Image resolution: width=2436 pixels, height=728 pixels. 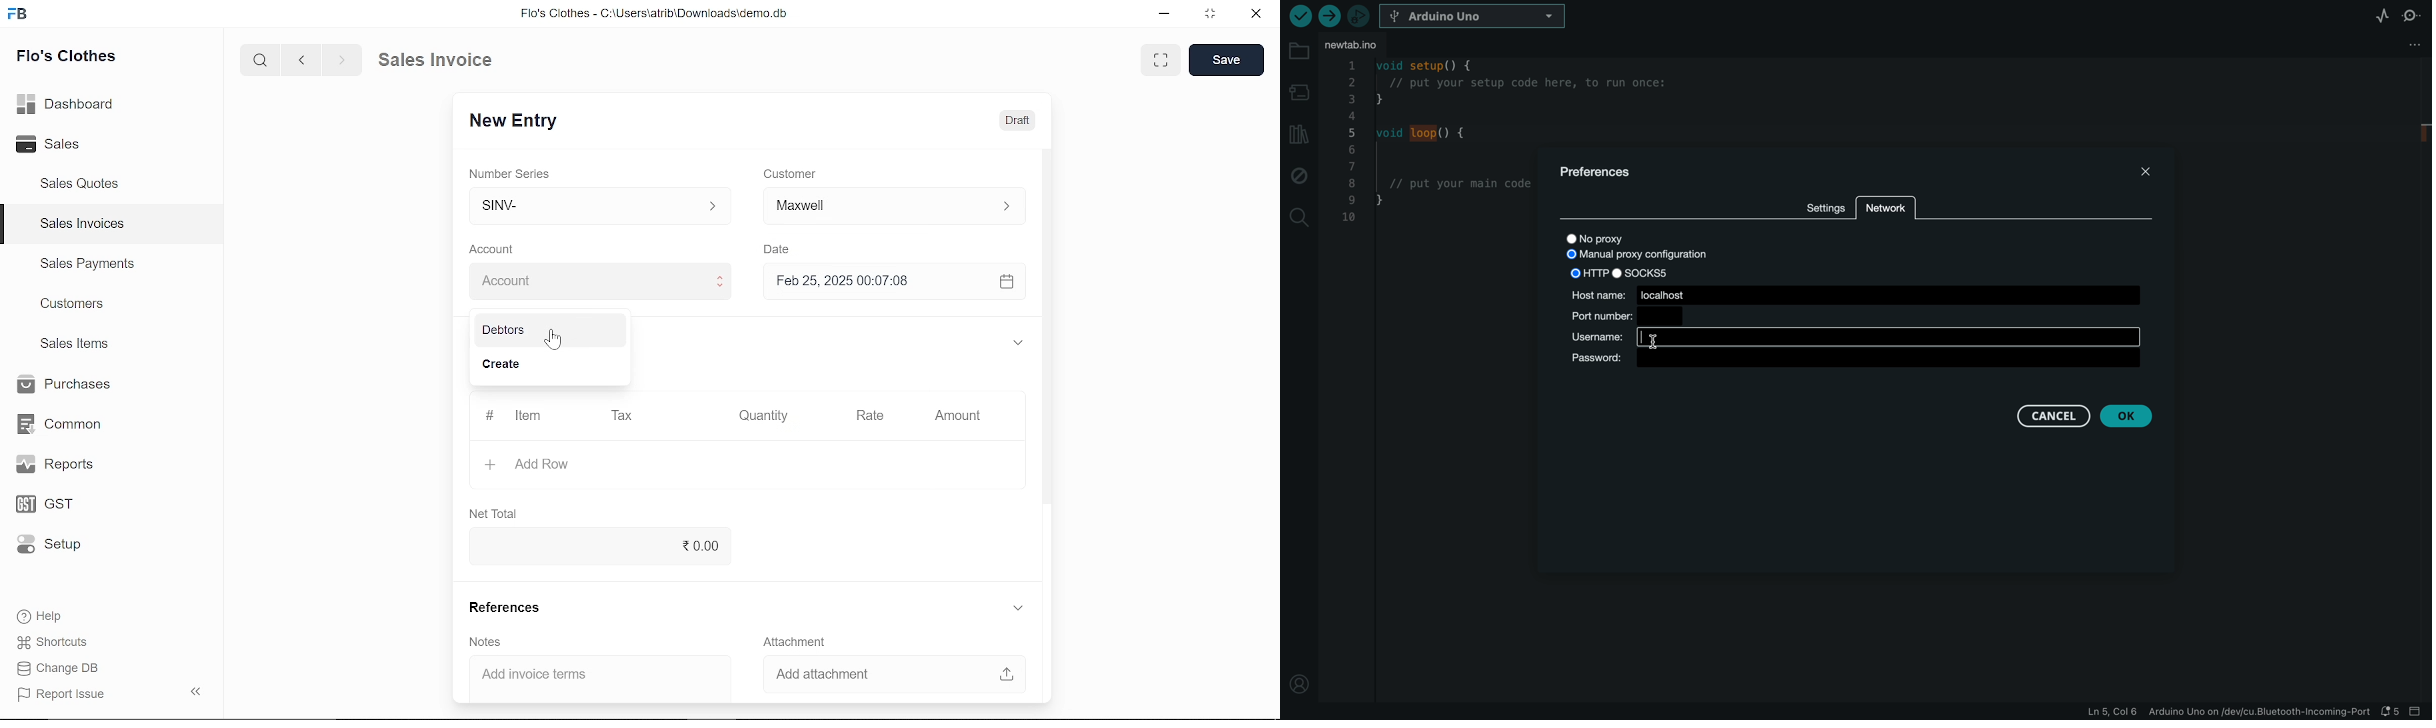 What do you see at coordinates (1824, 206) in the screenshot?
I see `settings` at bounding box center [1824, 206].